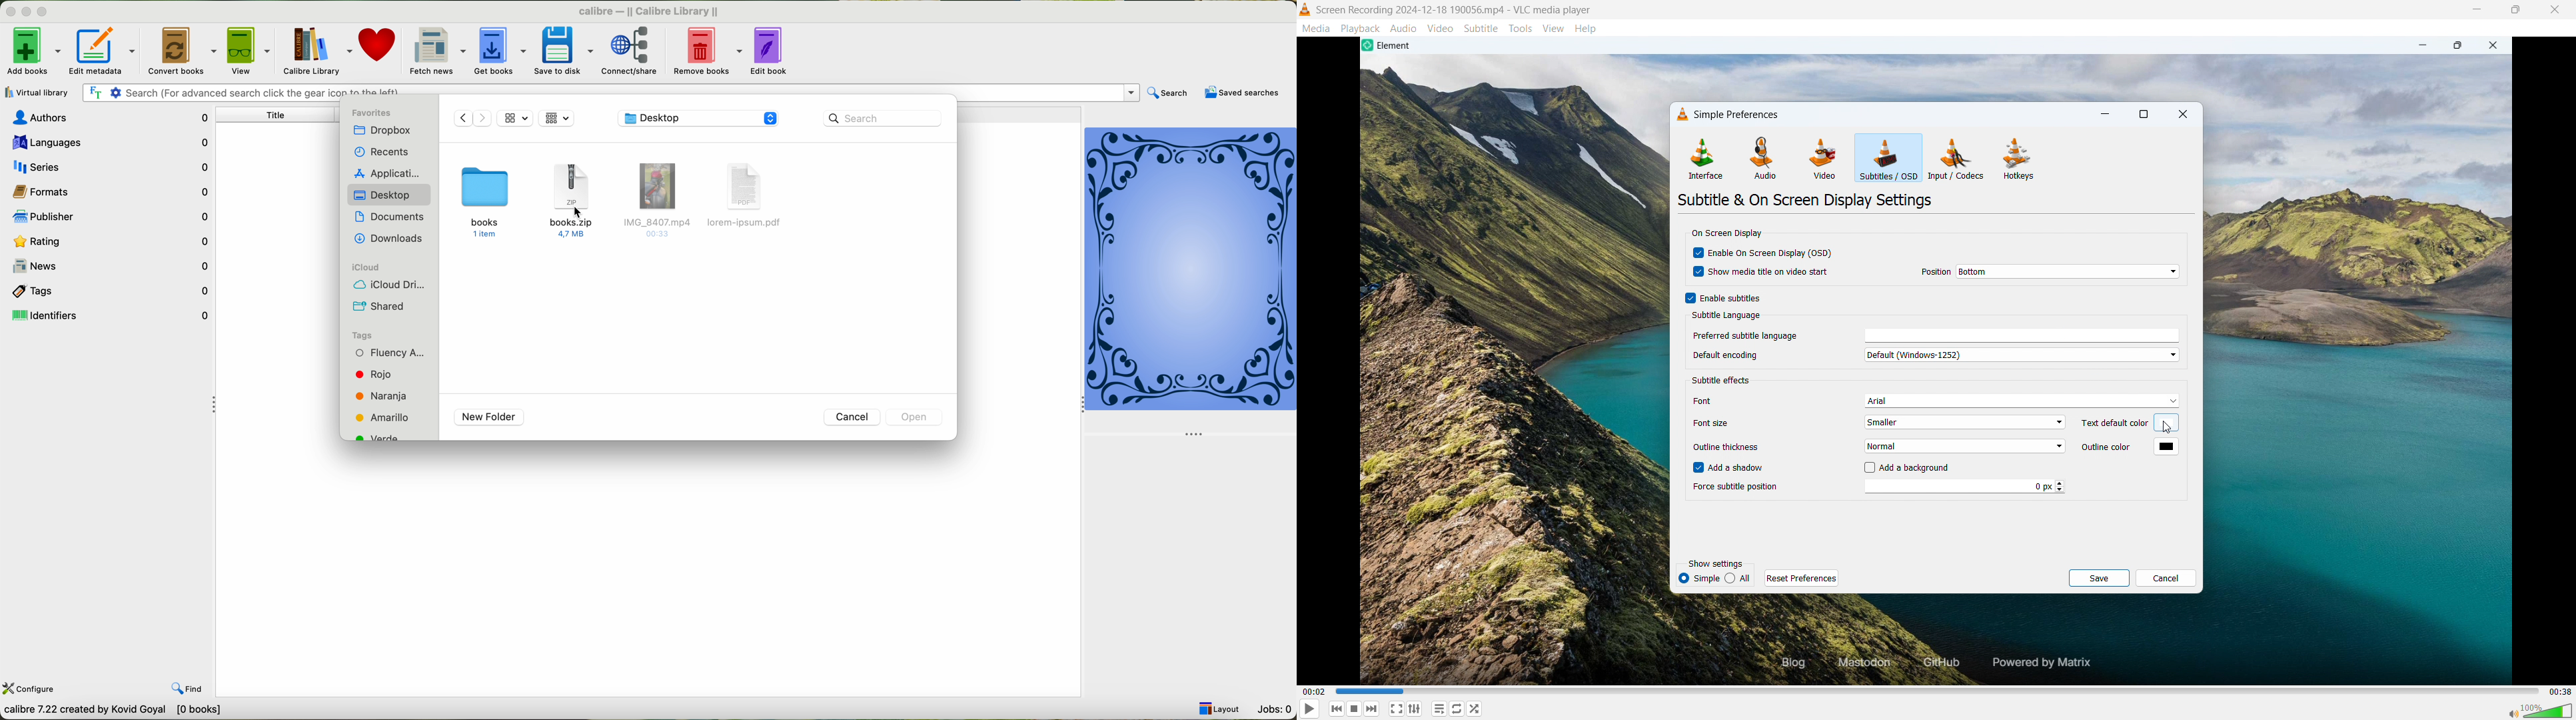 This screenshot has width=2576, height=728. What do you see at coordinates (2166, 447) in the screenshot?
I see `Outline colour ` at bounding box center [2166, 447].